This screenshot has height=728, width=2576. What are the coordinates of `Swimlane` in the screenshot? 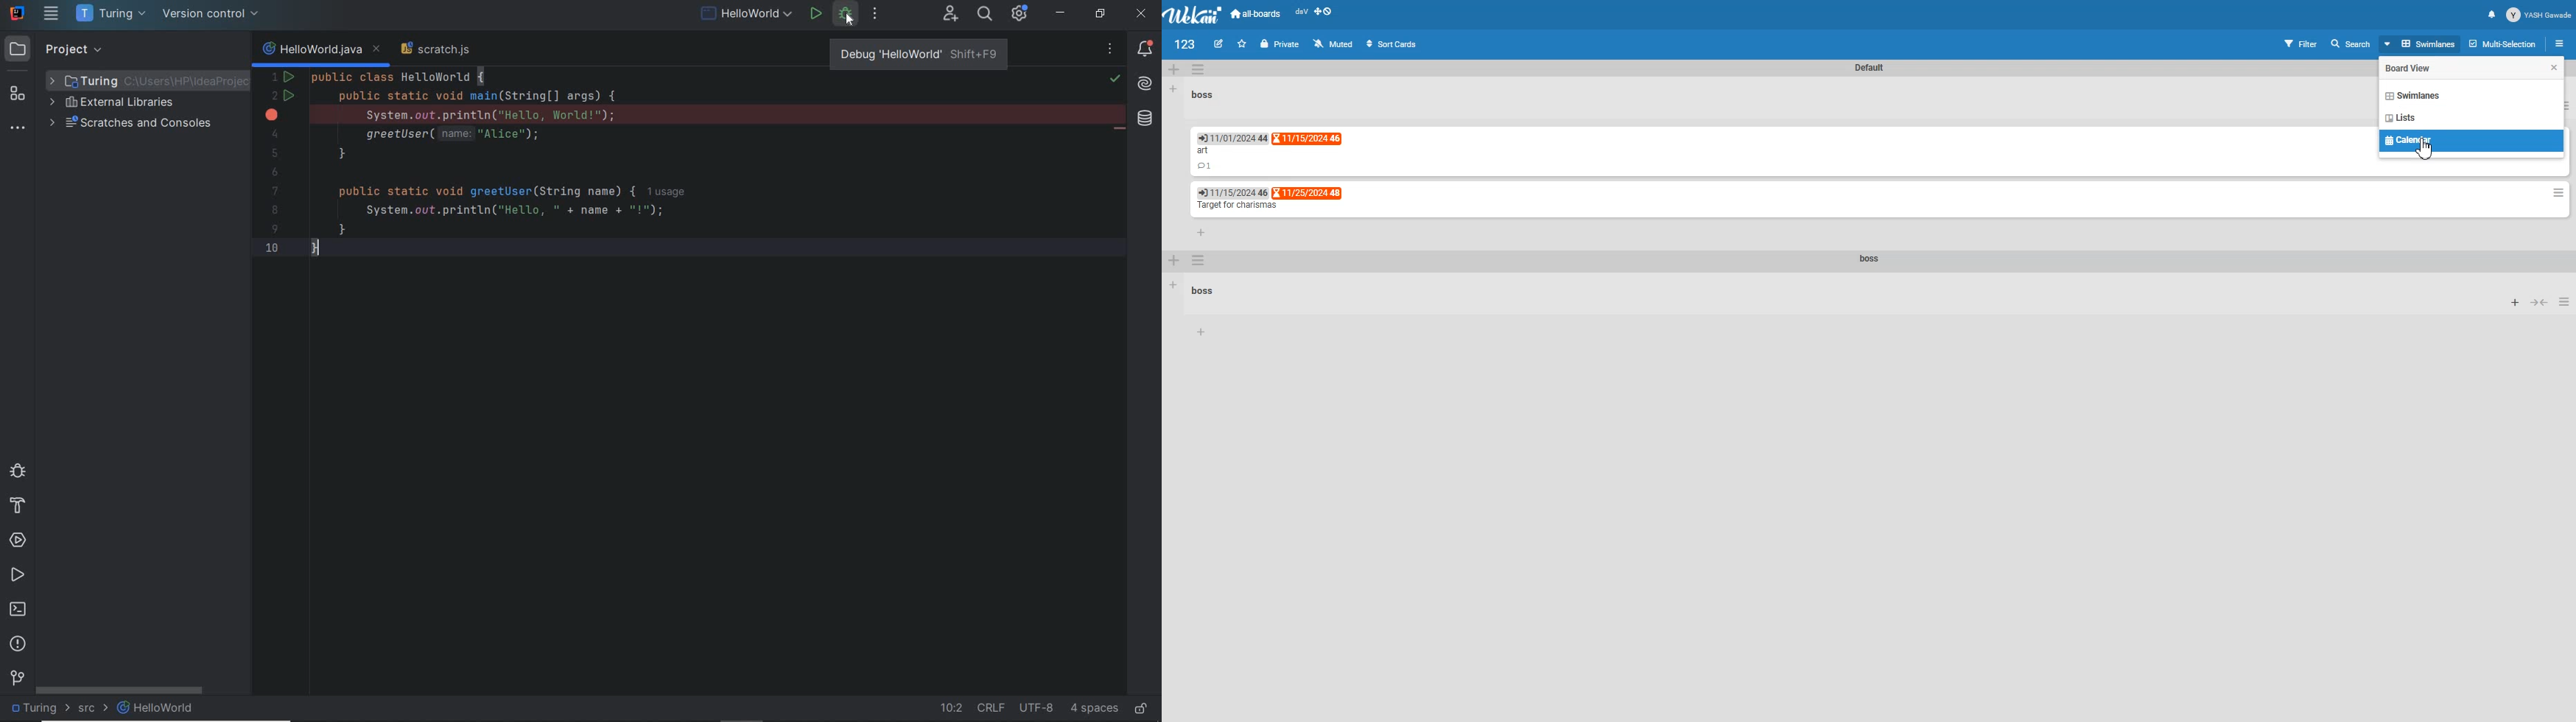 It's located at (2471, 96).